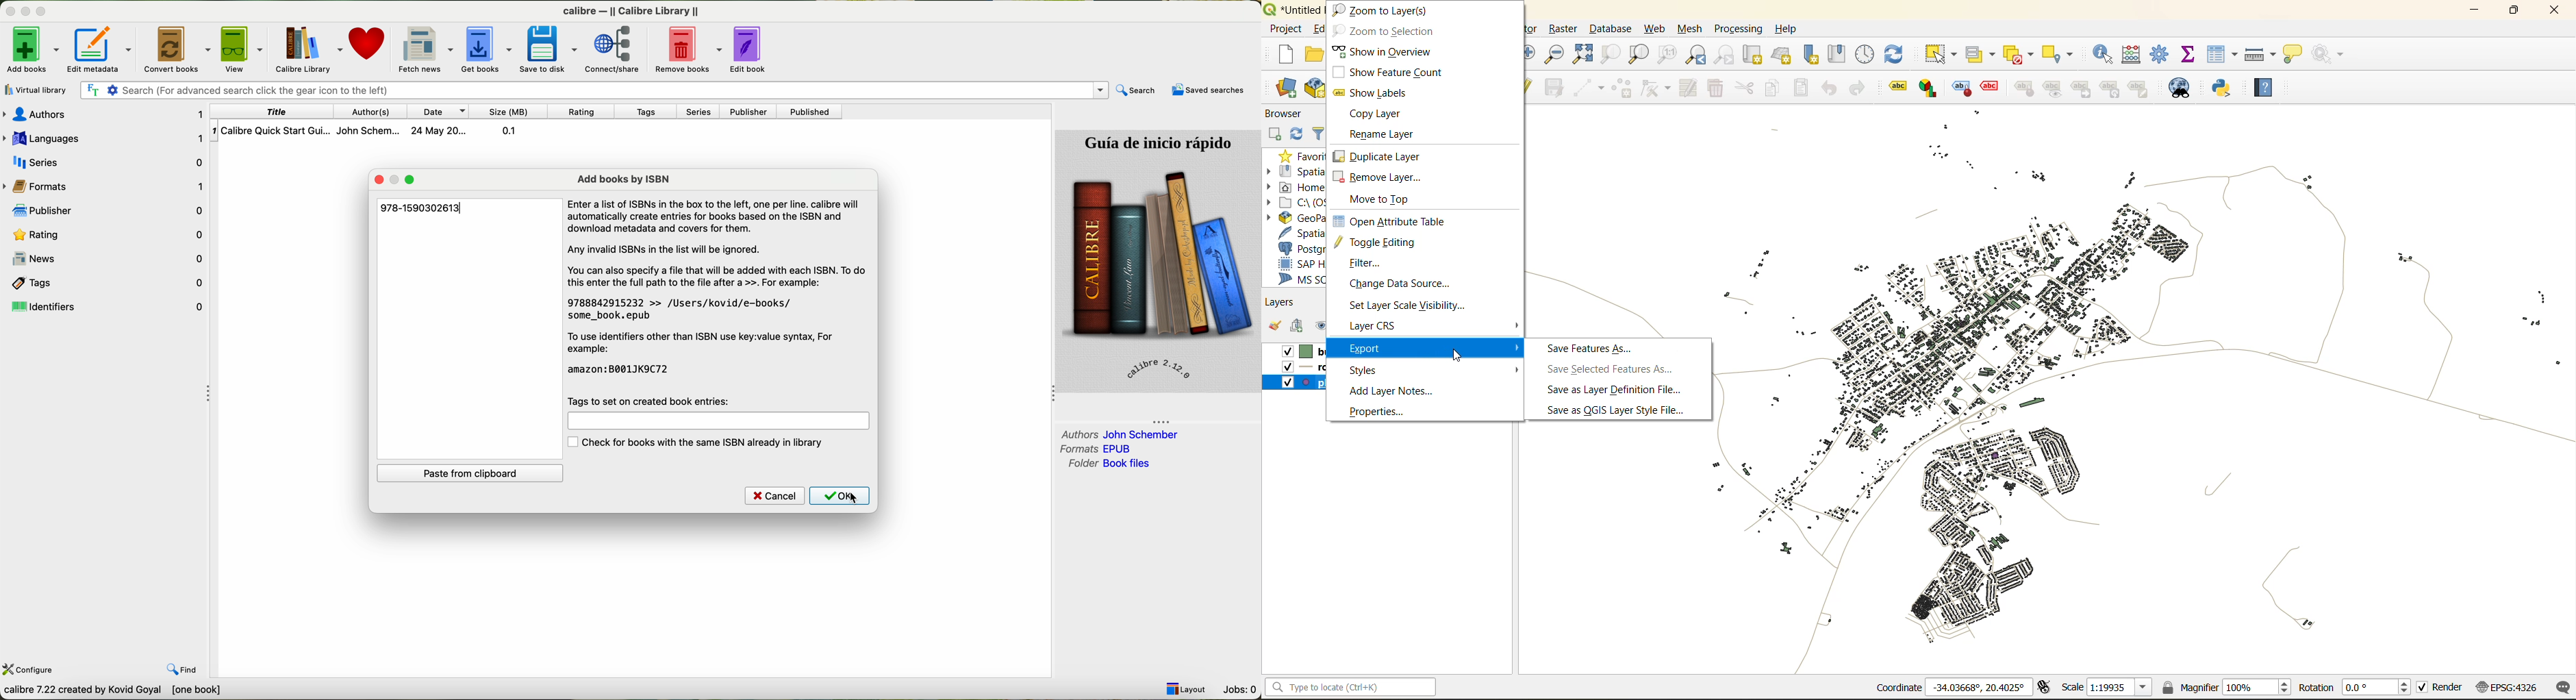 The width and height of the screenshot is (2576, 700). Describe the element at coordinates (380, 180) in the screenshot. I see `close window` at that location.